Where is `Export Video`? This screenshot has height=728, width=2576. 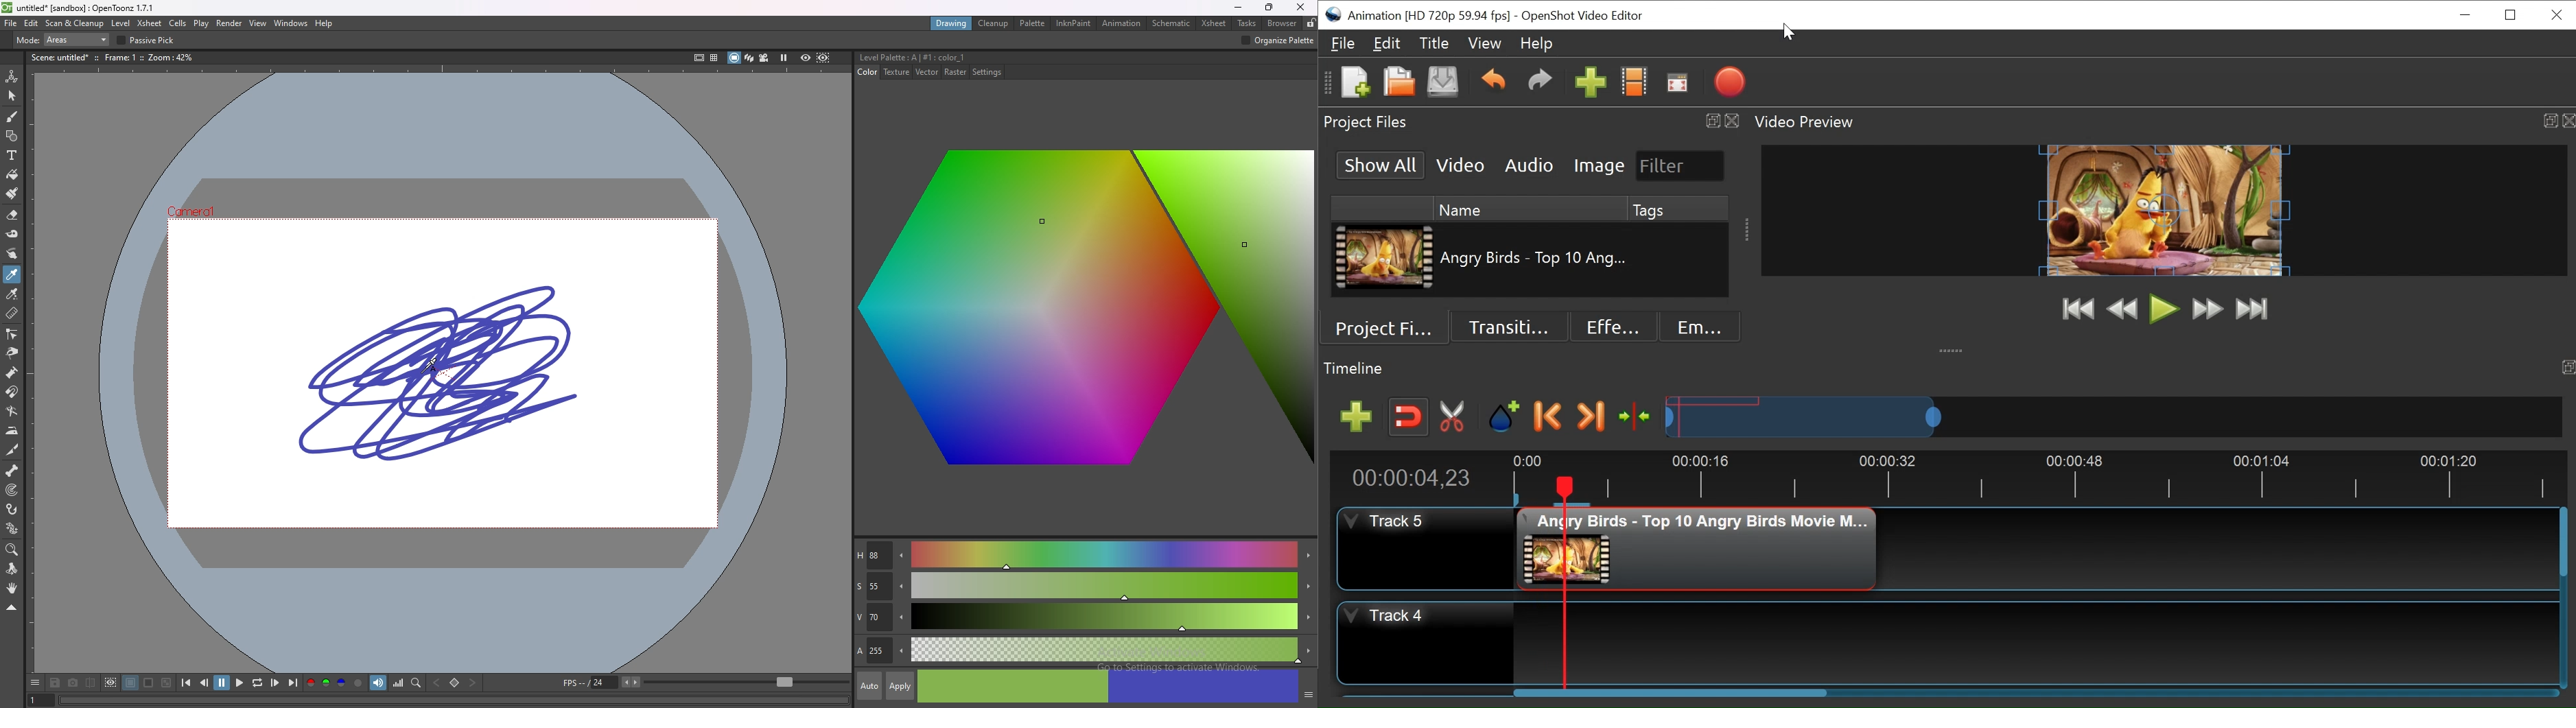
Export Video is located at coordinates (1729, 82).